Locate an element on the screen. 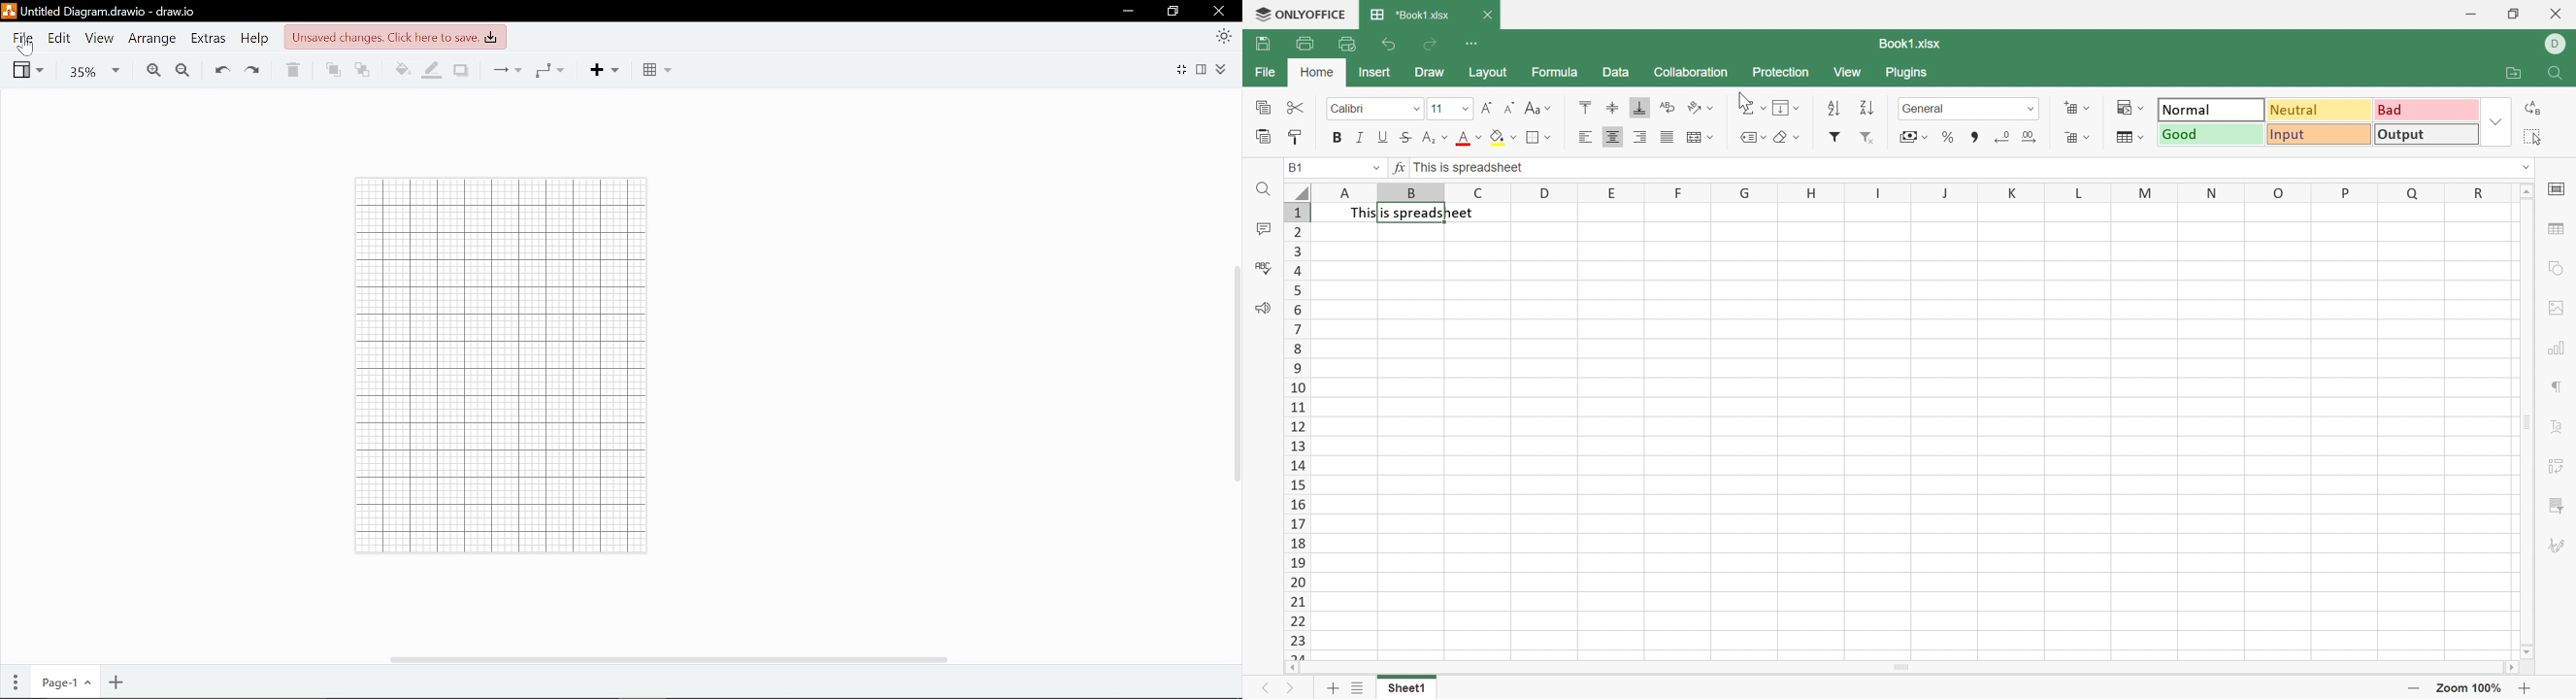  Expand/collapse is located at coordinates (1225, 71).